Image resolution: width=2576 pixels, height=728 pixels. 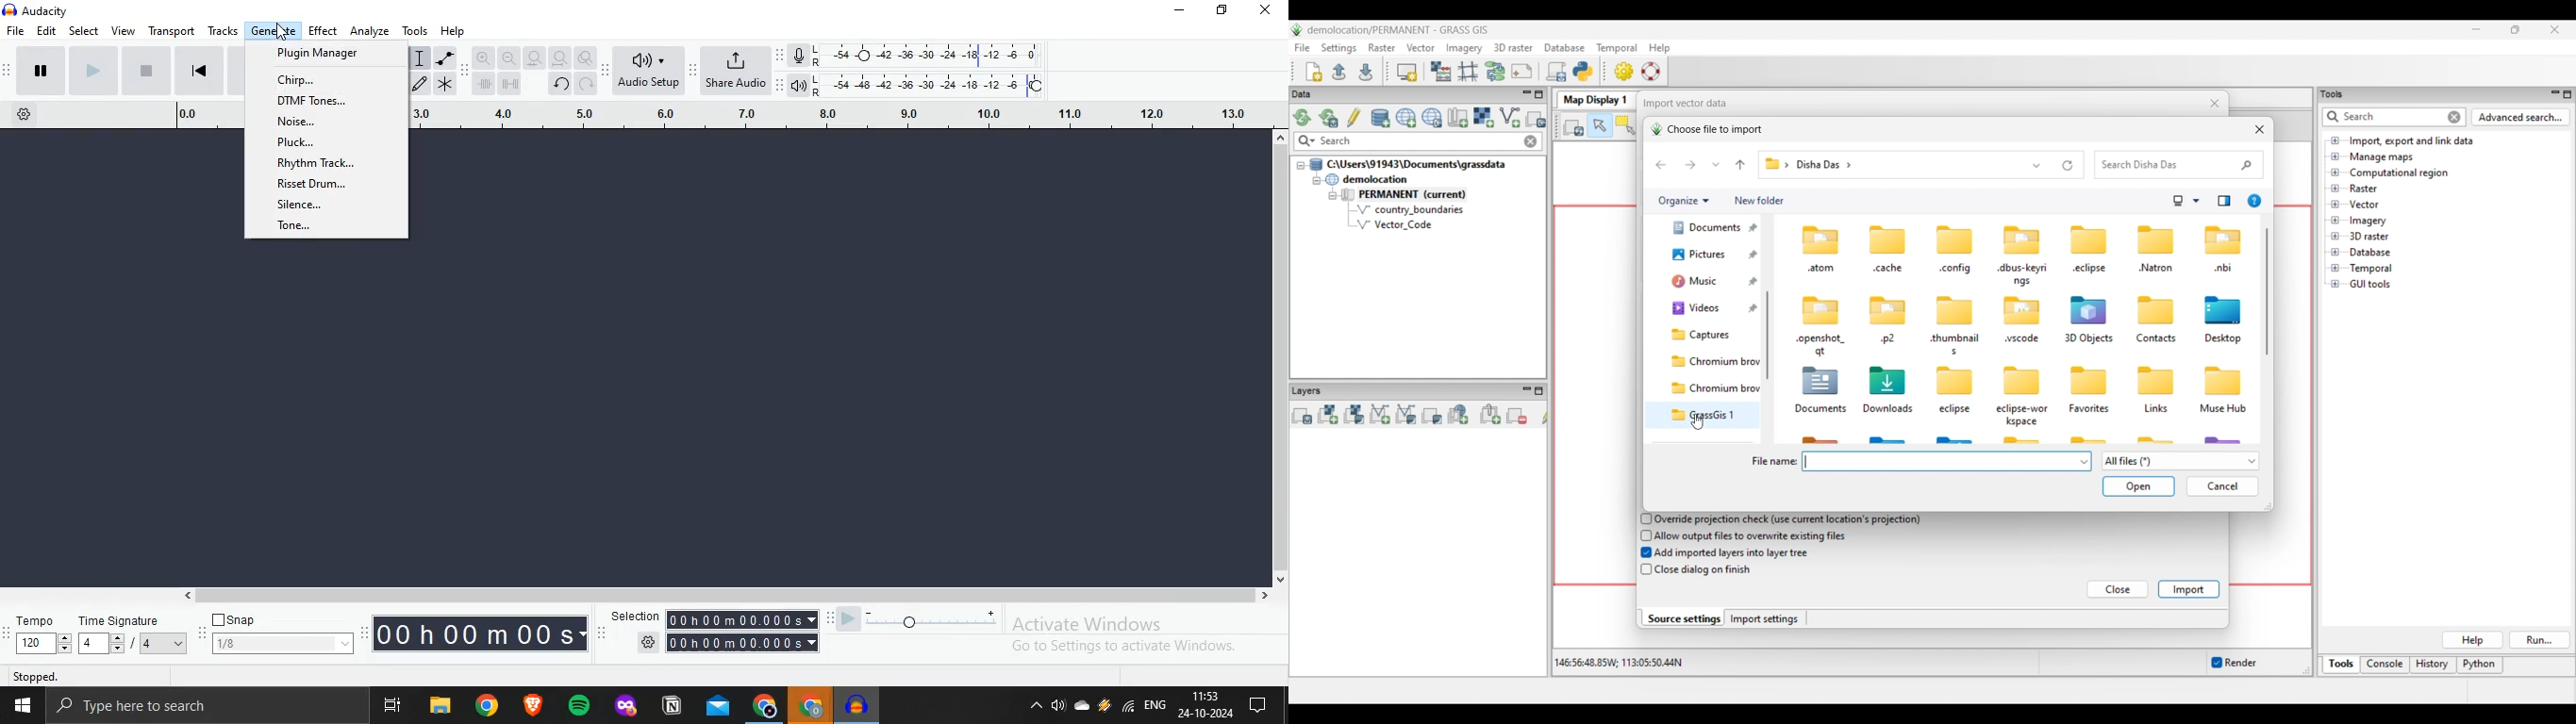 I want to click on Multi time shift, so click(x=515, y=86).